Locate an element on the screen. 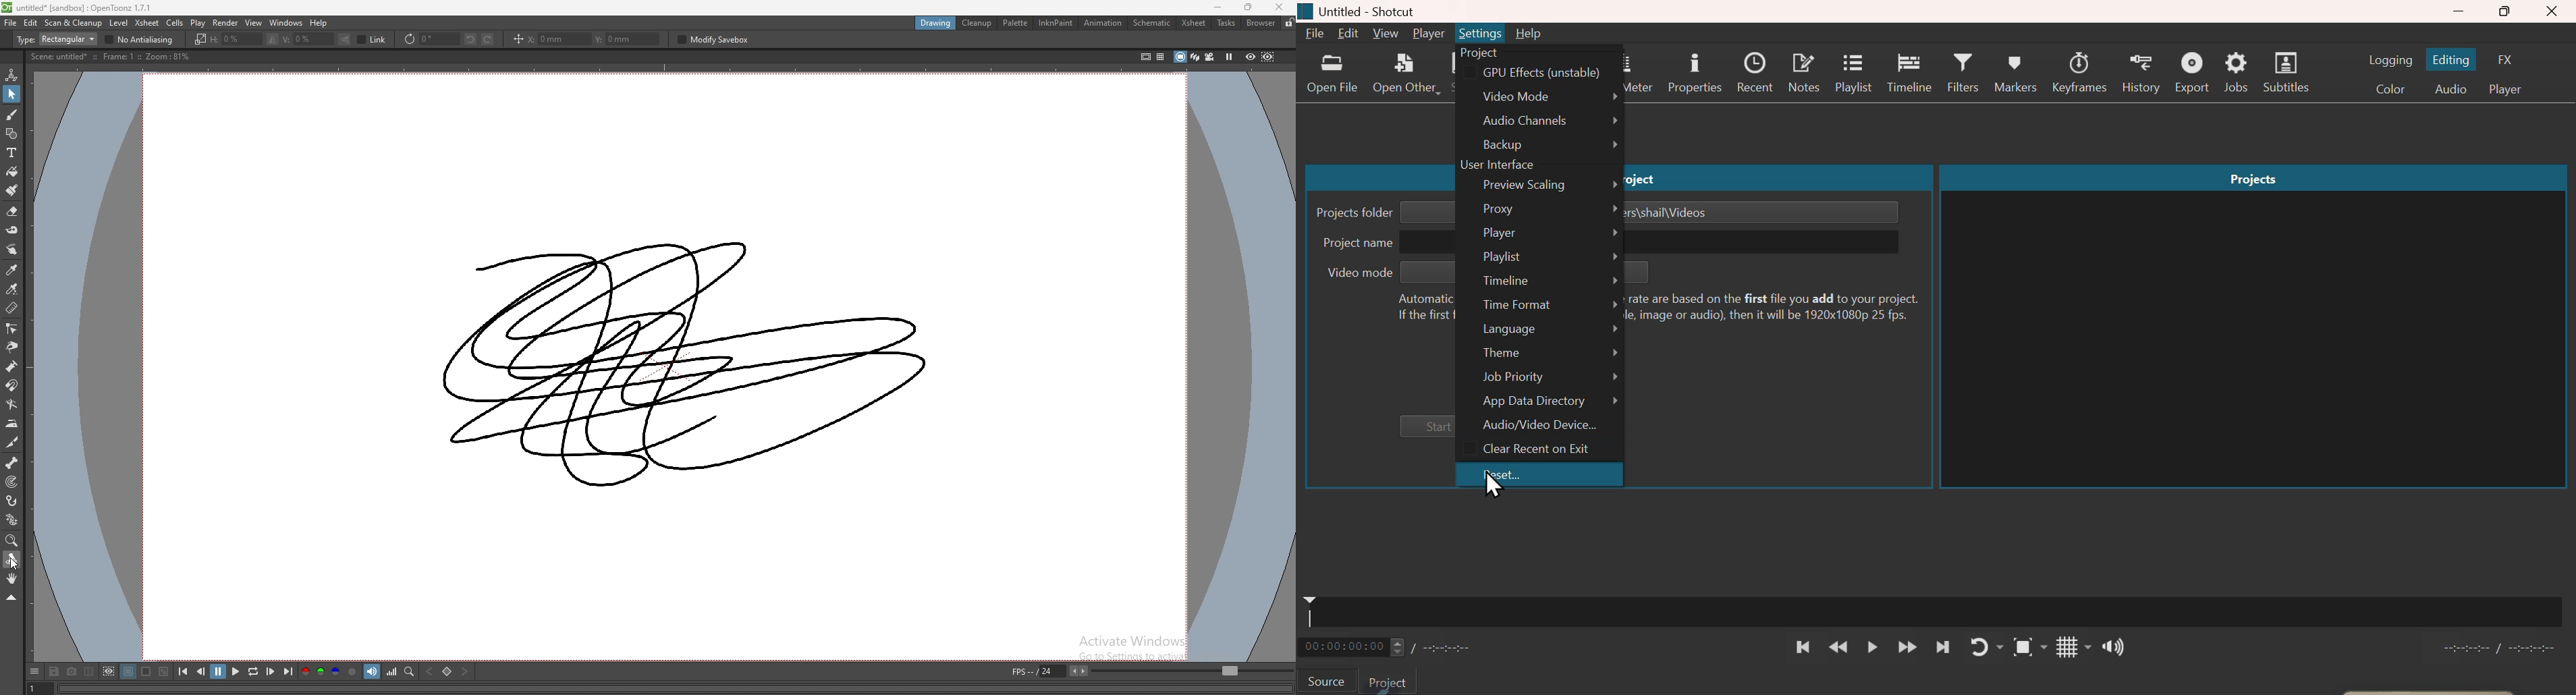  Pause play button is located at coordinates (1873, 648).